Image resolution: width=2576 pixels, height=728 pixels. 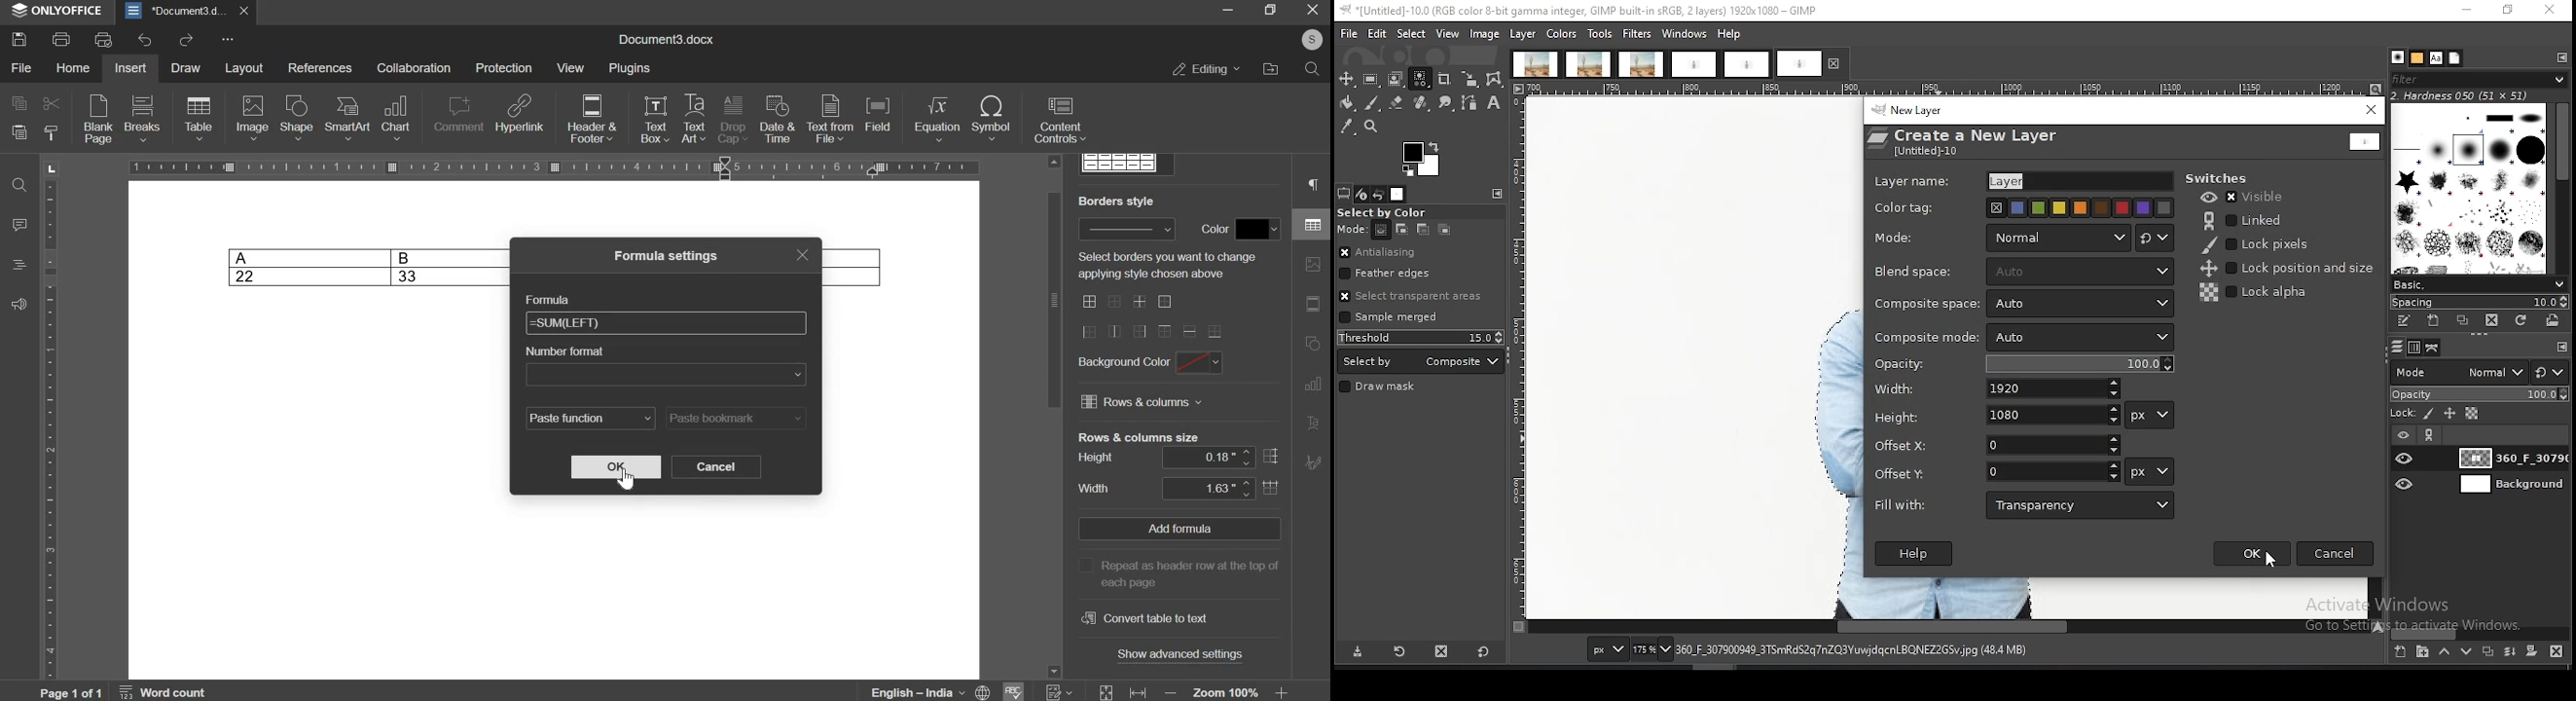 I want to click on fit to slide, so click(x=1106, y=692).